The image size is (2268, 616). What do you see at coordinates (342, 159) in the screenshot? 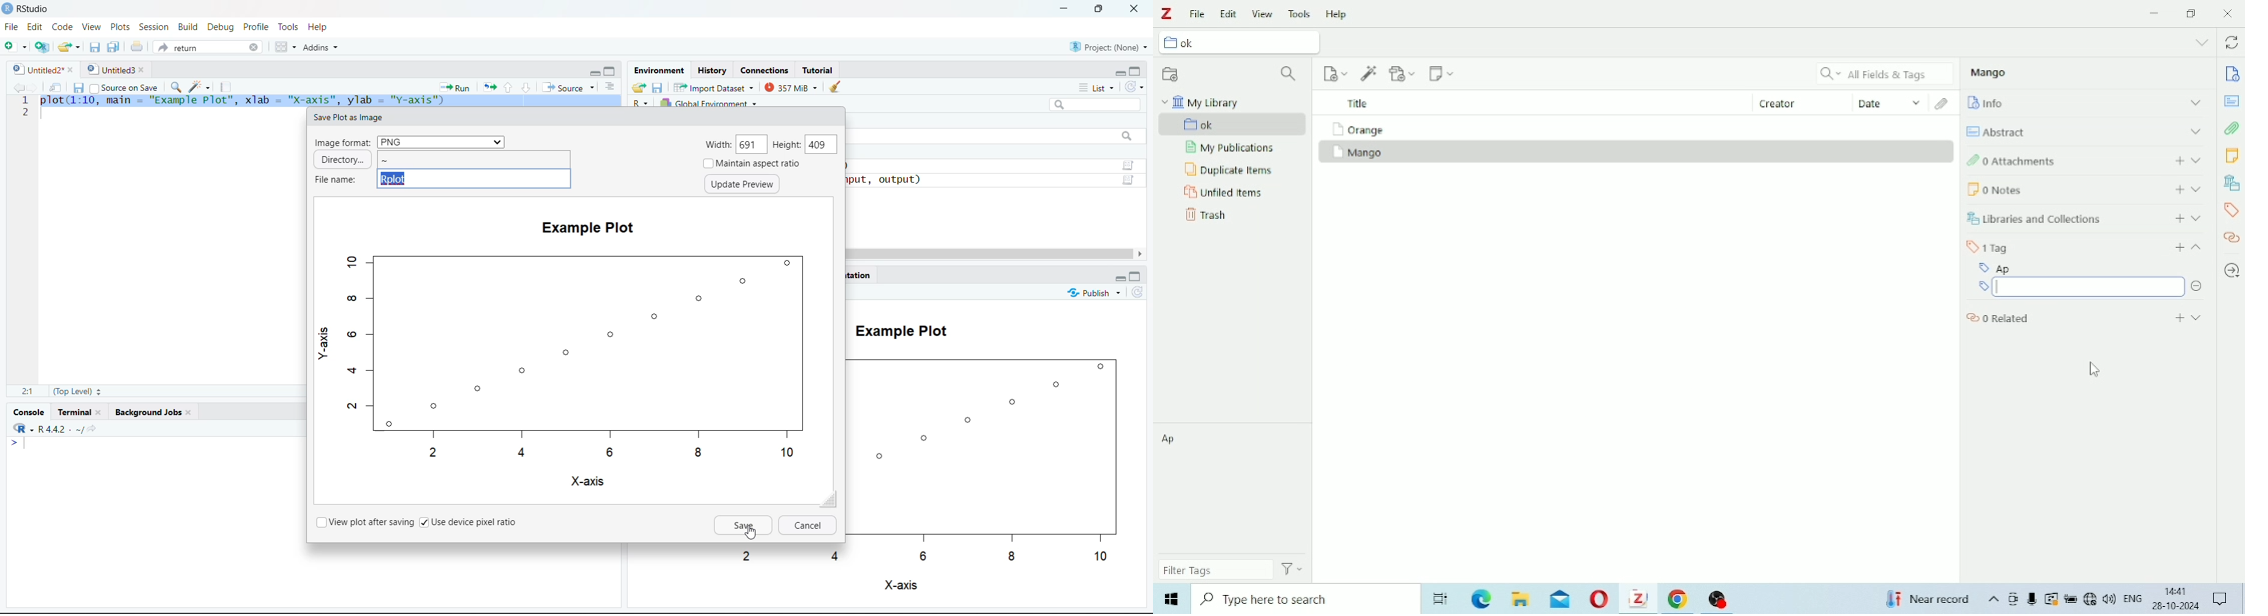
I see `Directory..` at bounding box center [342, 159].